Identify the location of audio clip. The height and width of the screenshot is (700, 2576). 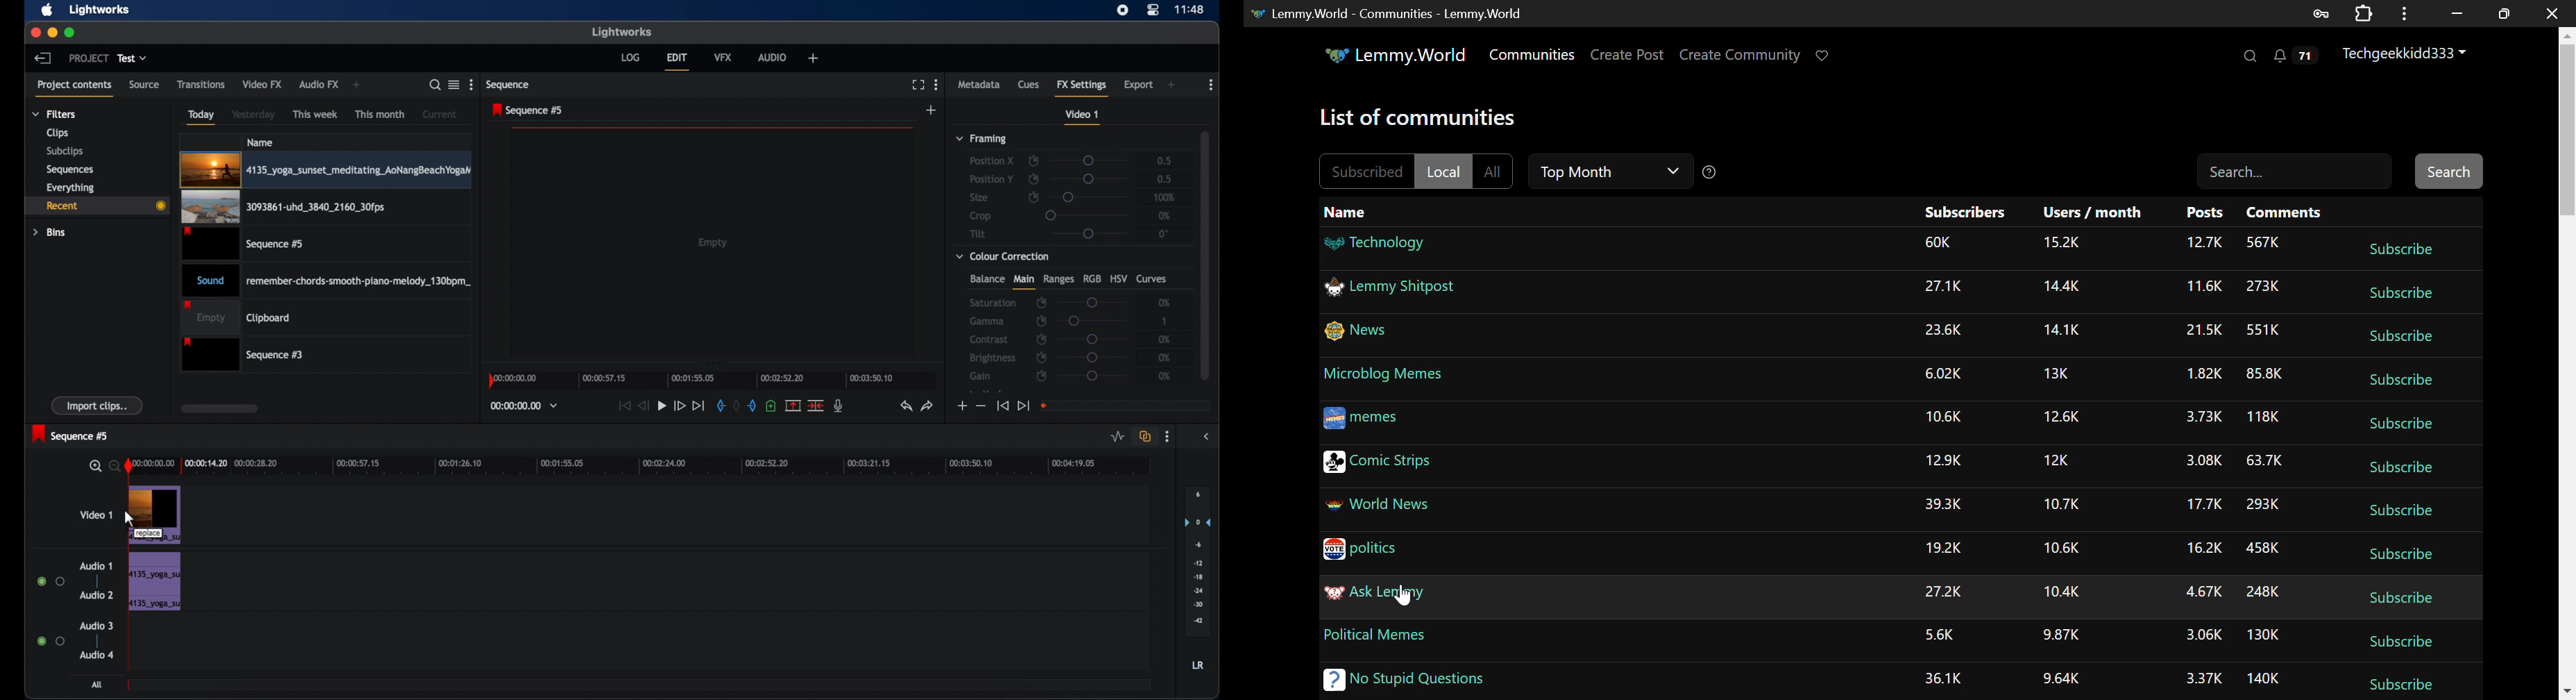
(326, 279).